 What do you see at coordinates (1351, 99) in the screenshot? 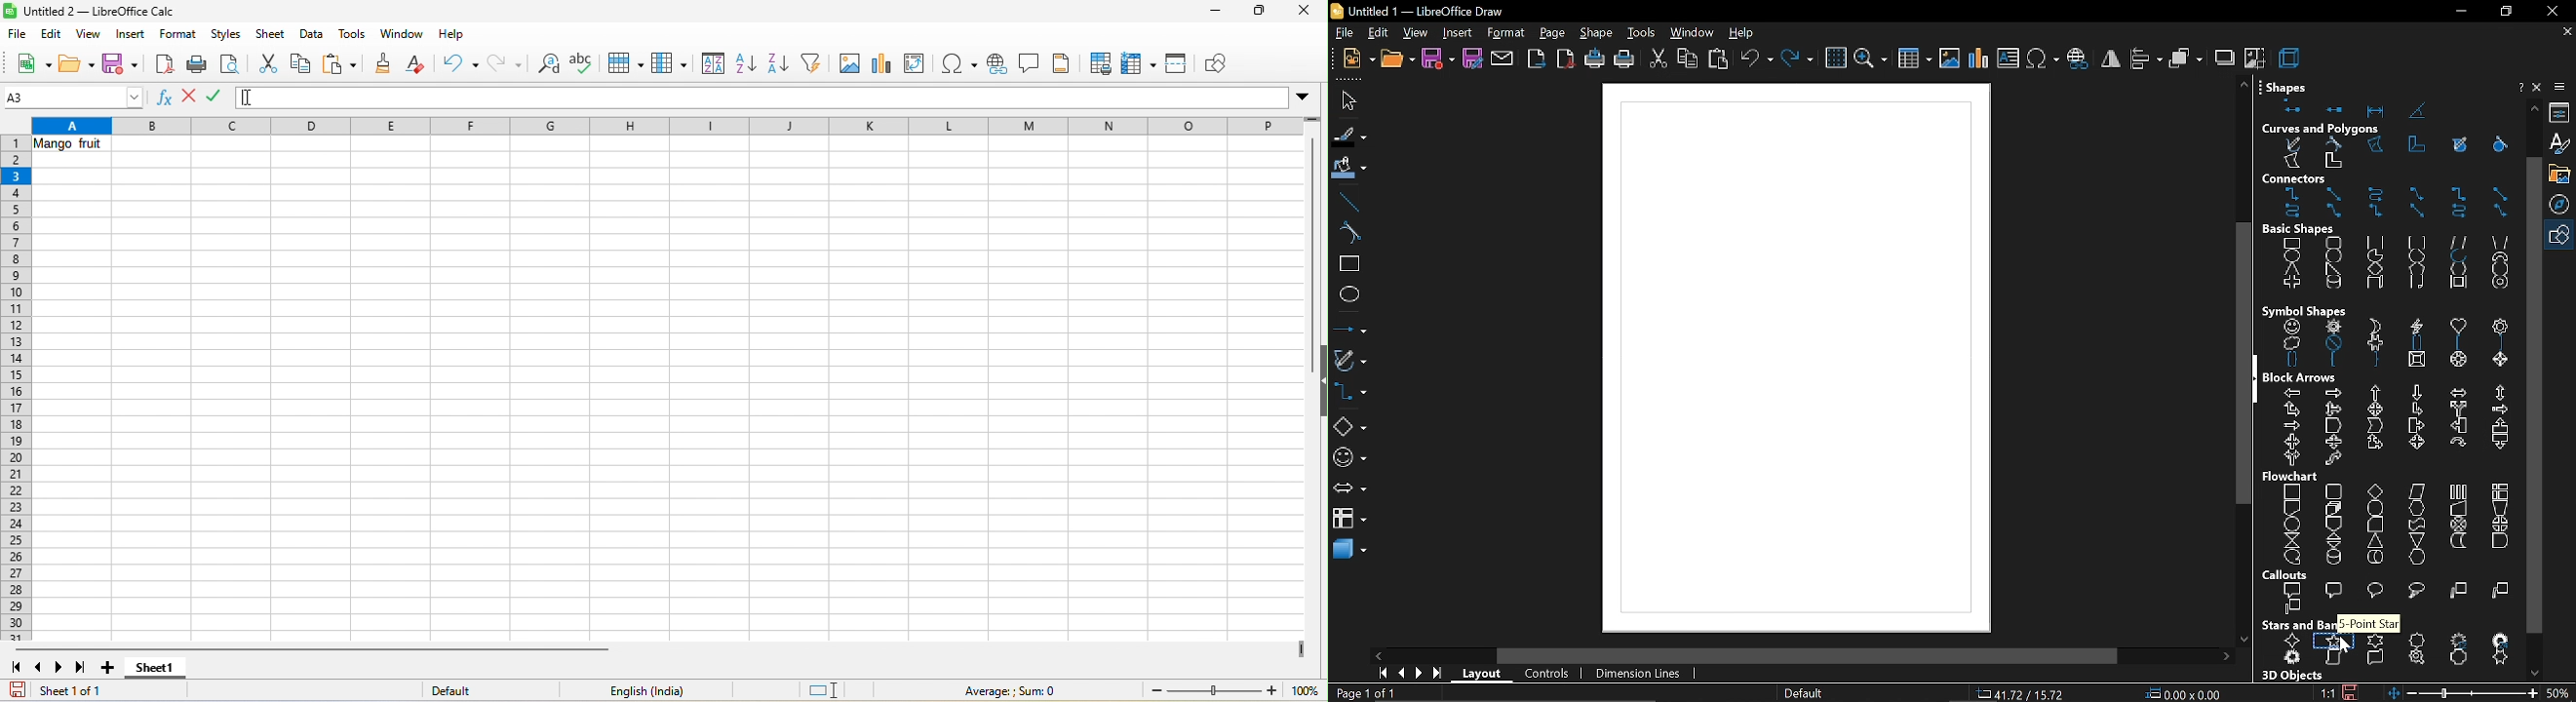
I see `file` at bounding box center [1351, 99].